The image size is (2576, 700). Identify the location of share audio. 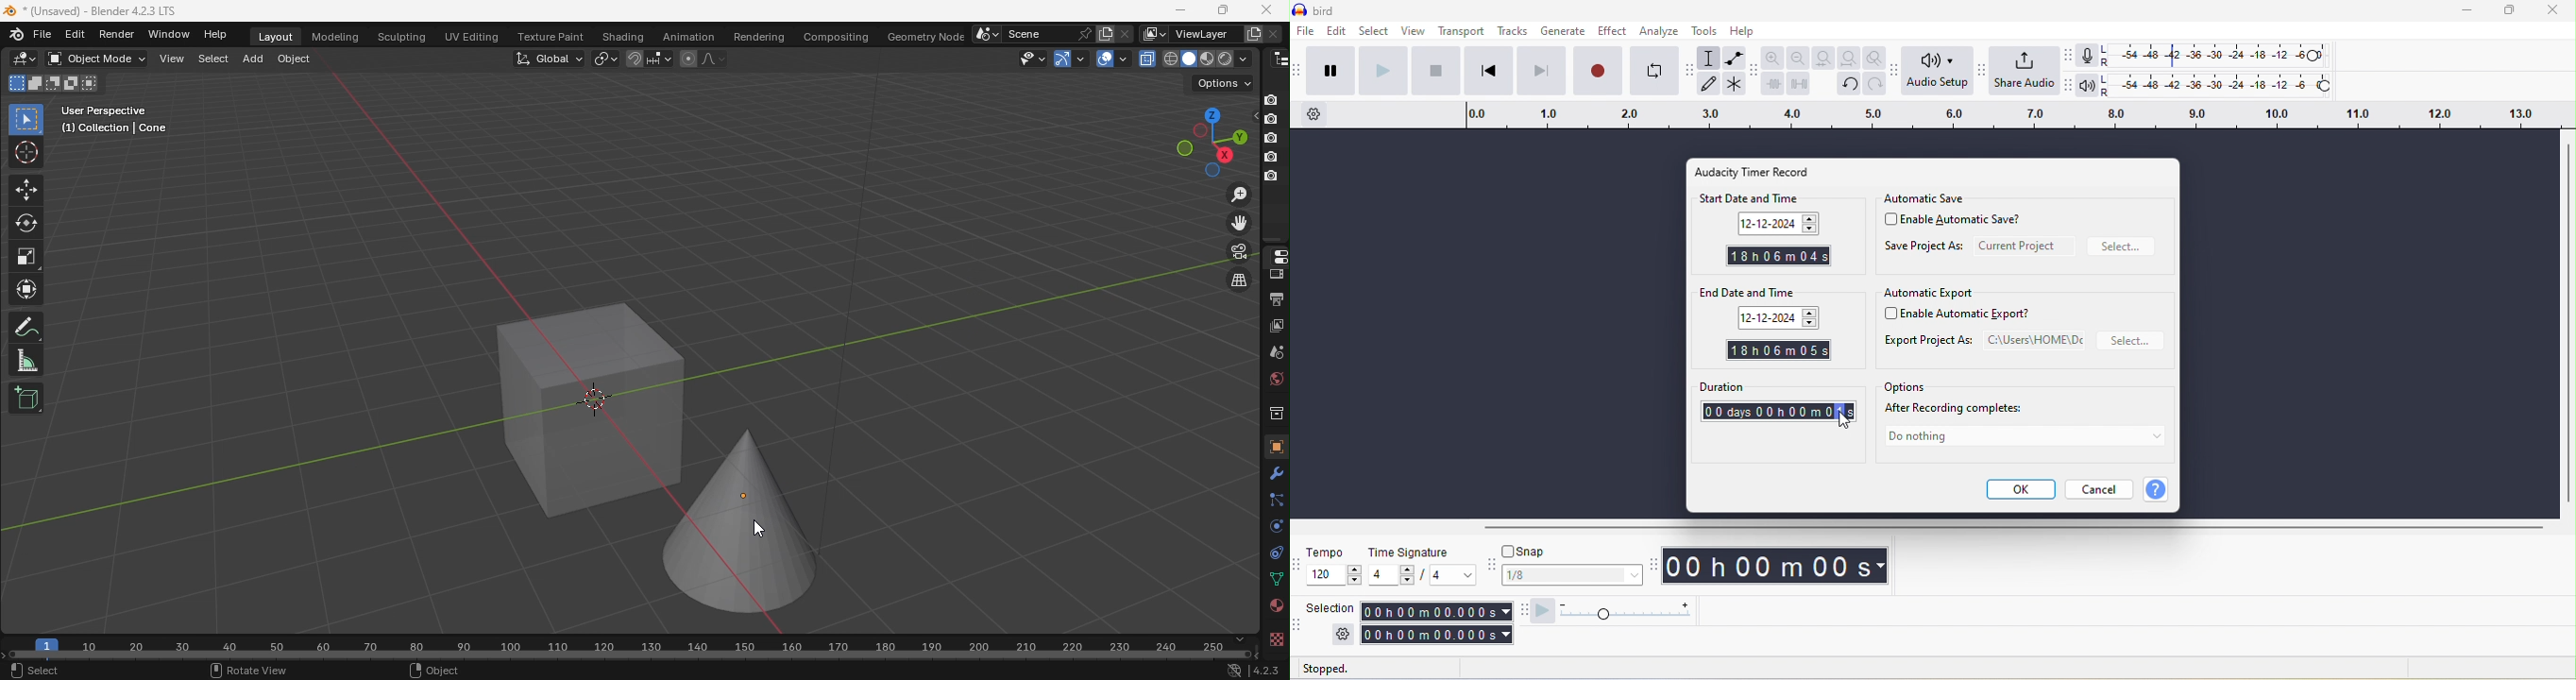
(2022, 72).